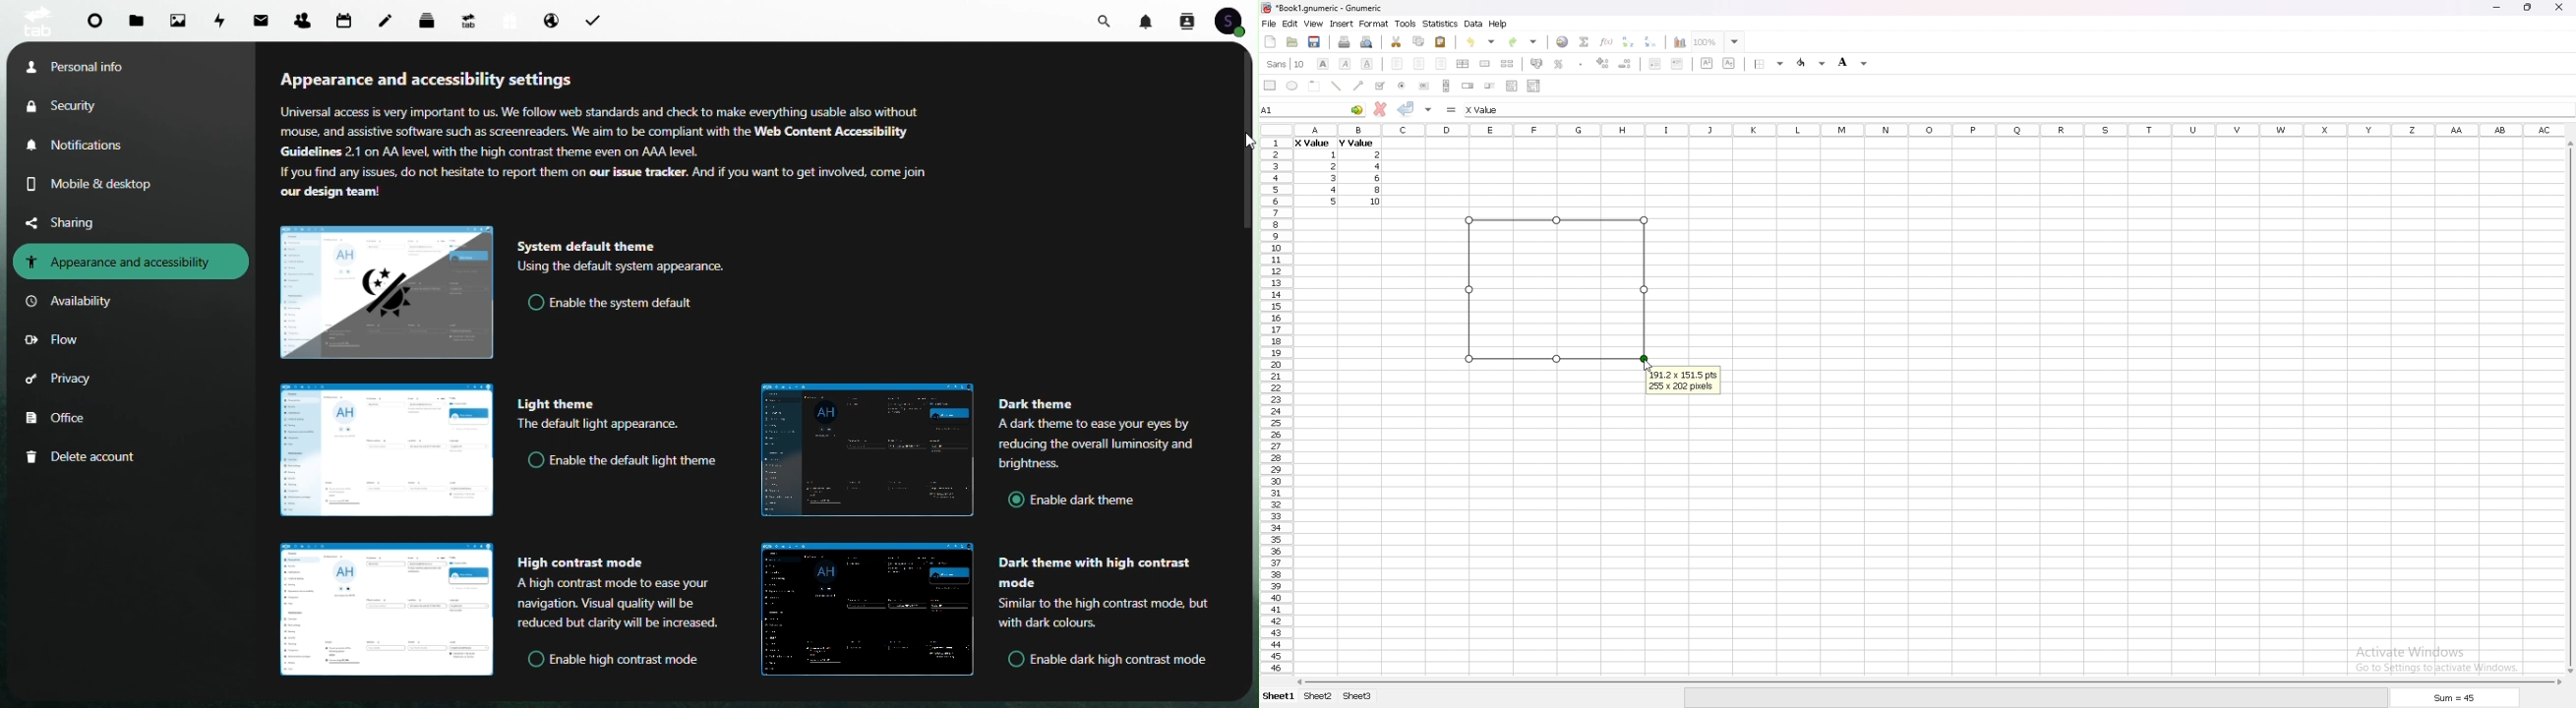 The width and height of the screenshot is (2576, 728). Describe the element at coordinates (1927, 682) in the screenshot. I see `scroll bar` at that location.